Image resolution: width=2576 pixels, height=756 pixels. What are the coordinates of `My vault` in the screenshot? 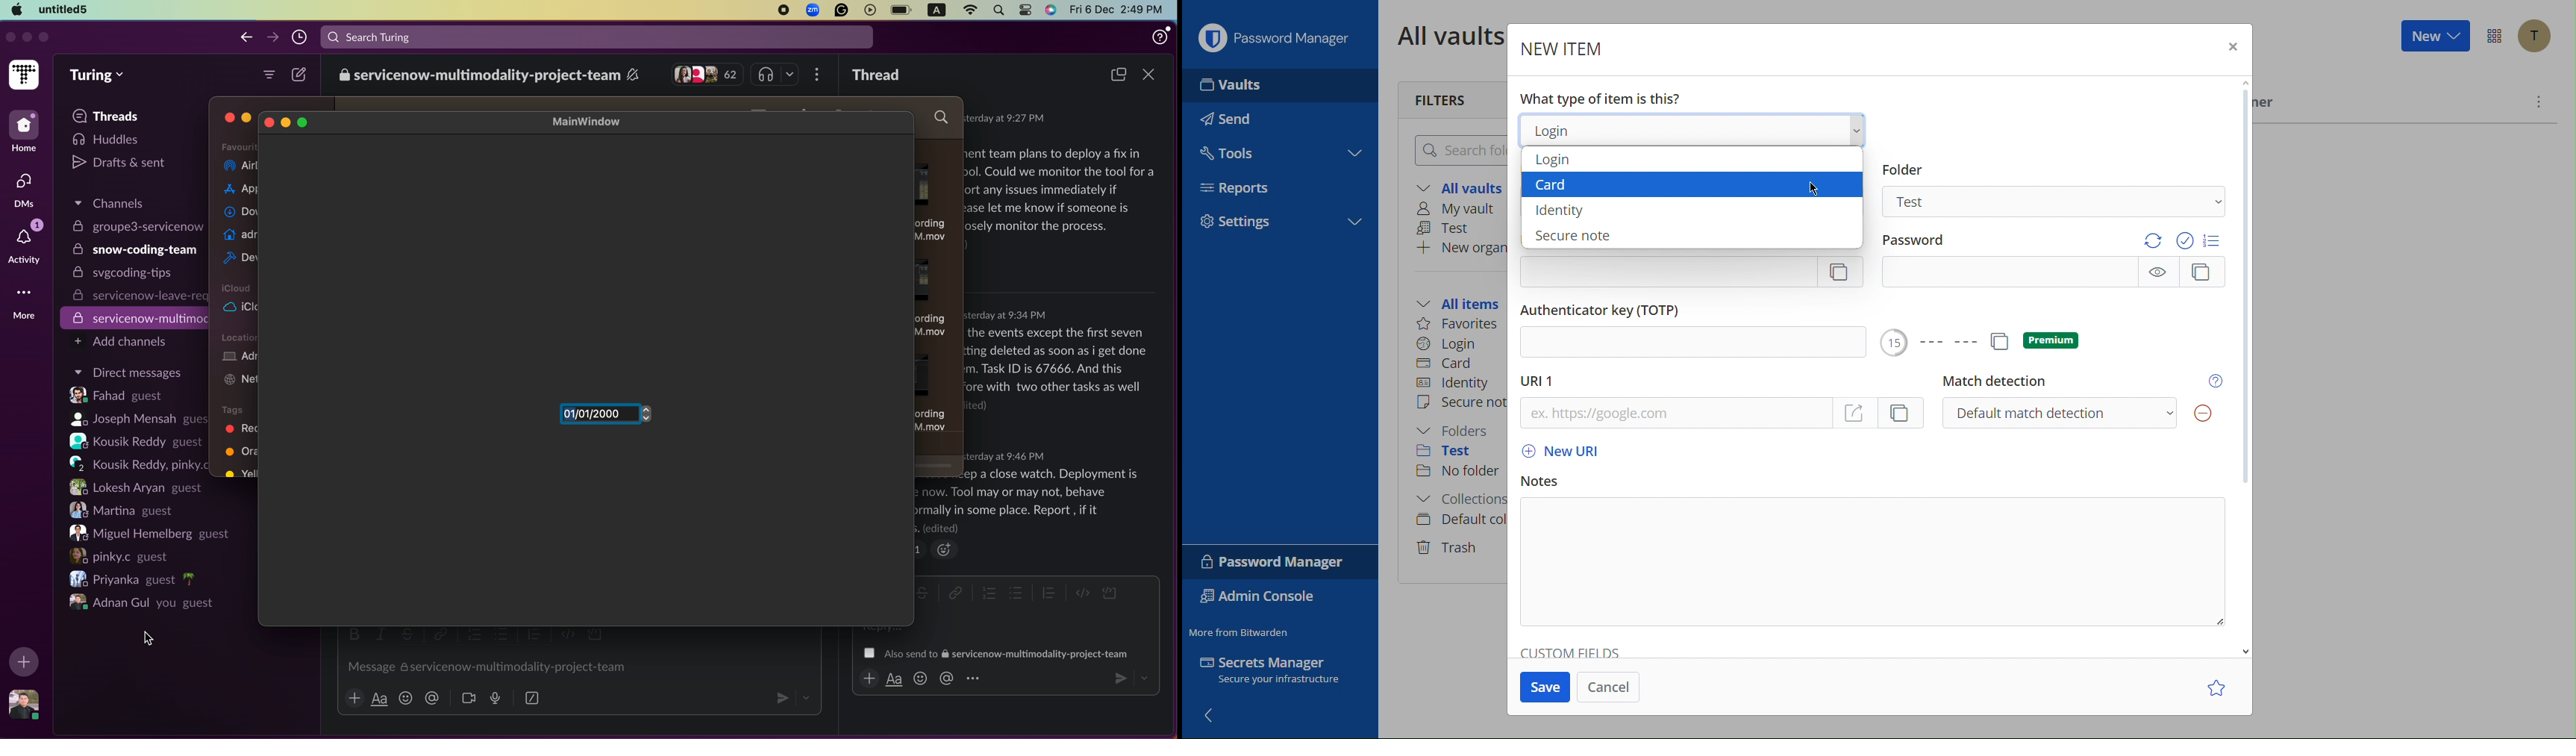 It's located at (1454, 208).